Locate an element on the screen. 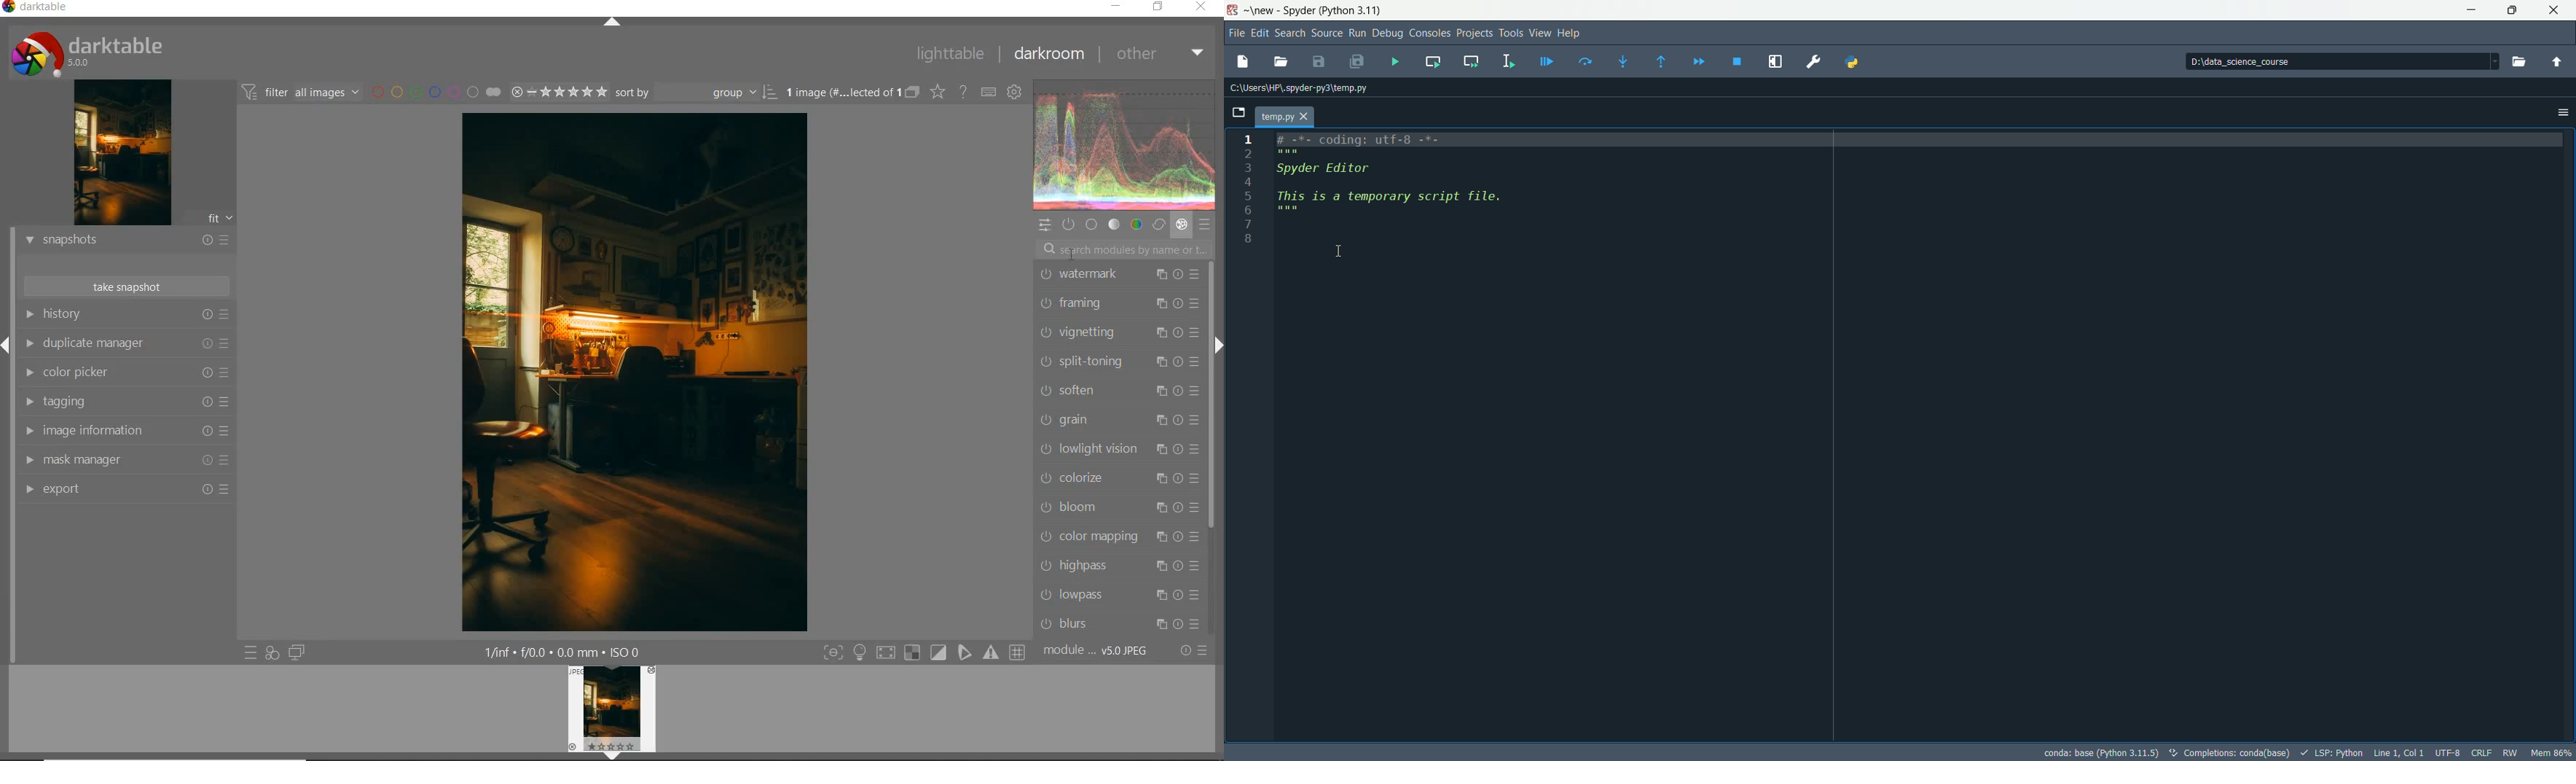 The width and height of the screenshot is (2576, 784). 6 *** is located at coordinates (1286, 211).